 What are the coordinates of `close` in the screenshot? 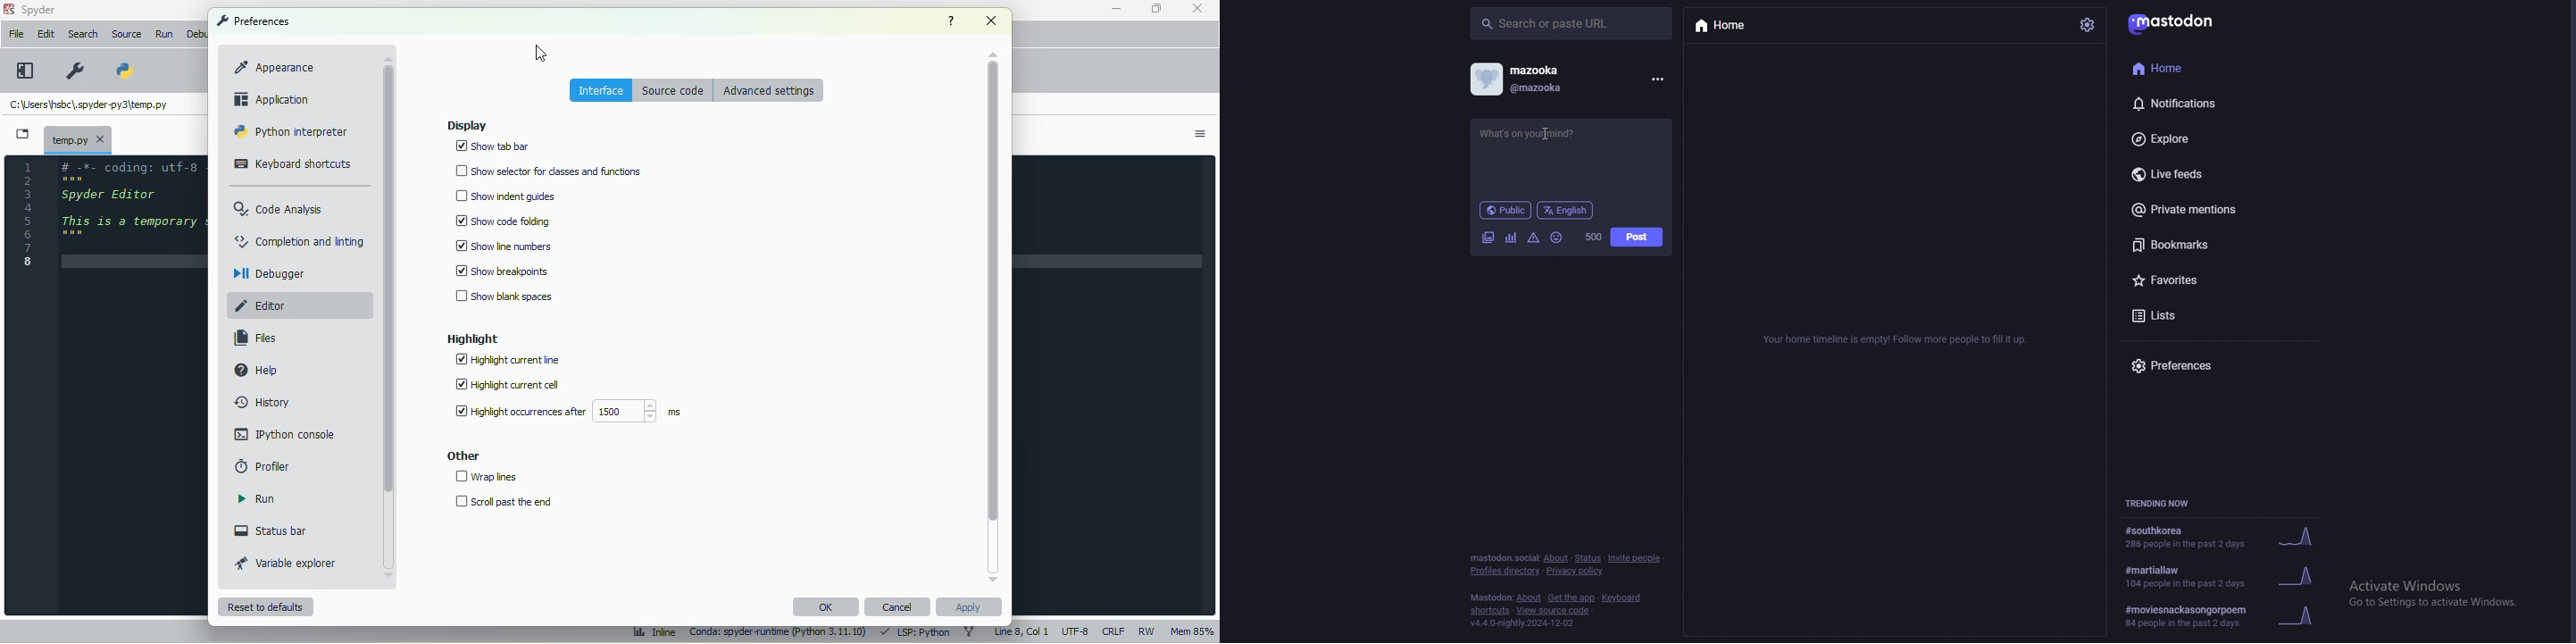 It's located at (1198, 9).